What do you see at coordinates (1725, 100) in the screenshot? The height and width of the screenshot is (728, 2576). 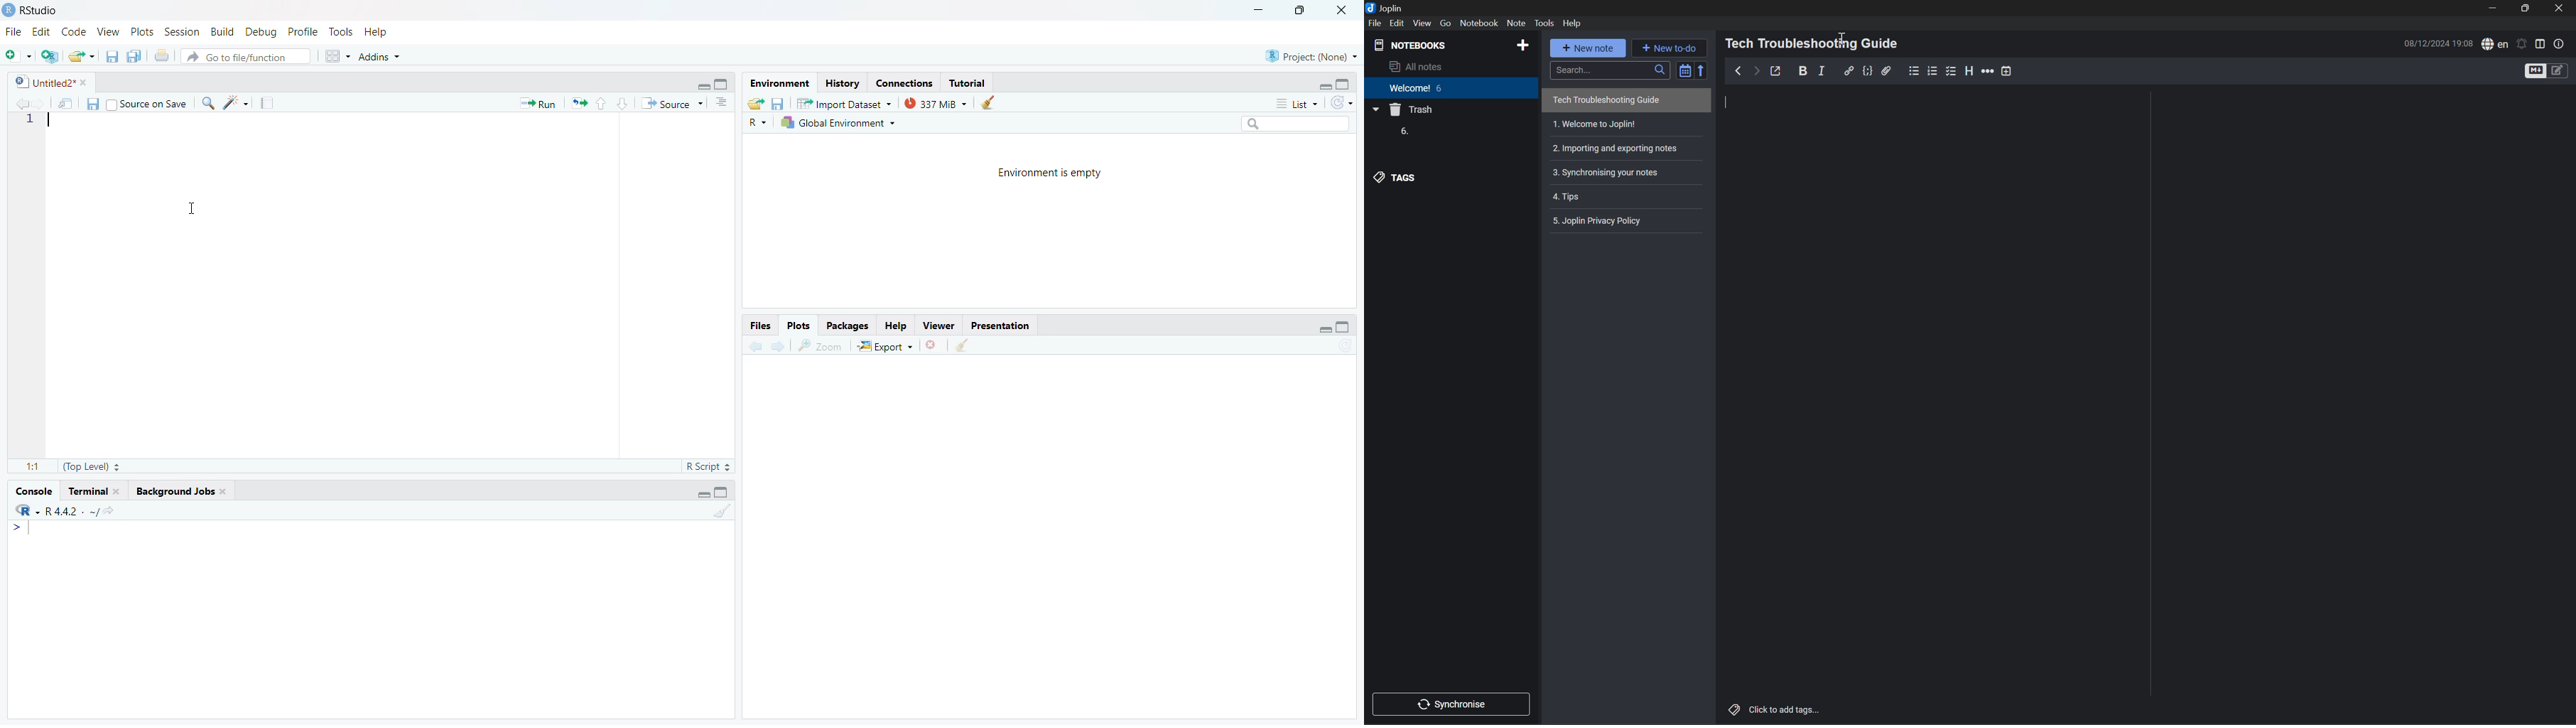 I see `Typing cursor` at bounding box center [1725, 100].